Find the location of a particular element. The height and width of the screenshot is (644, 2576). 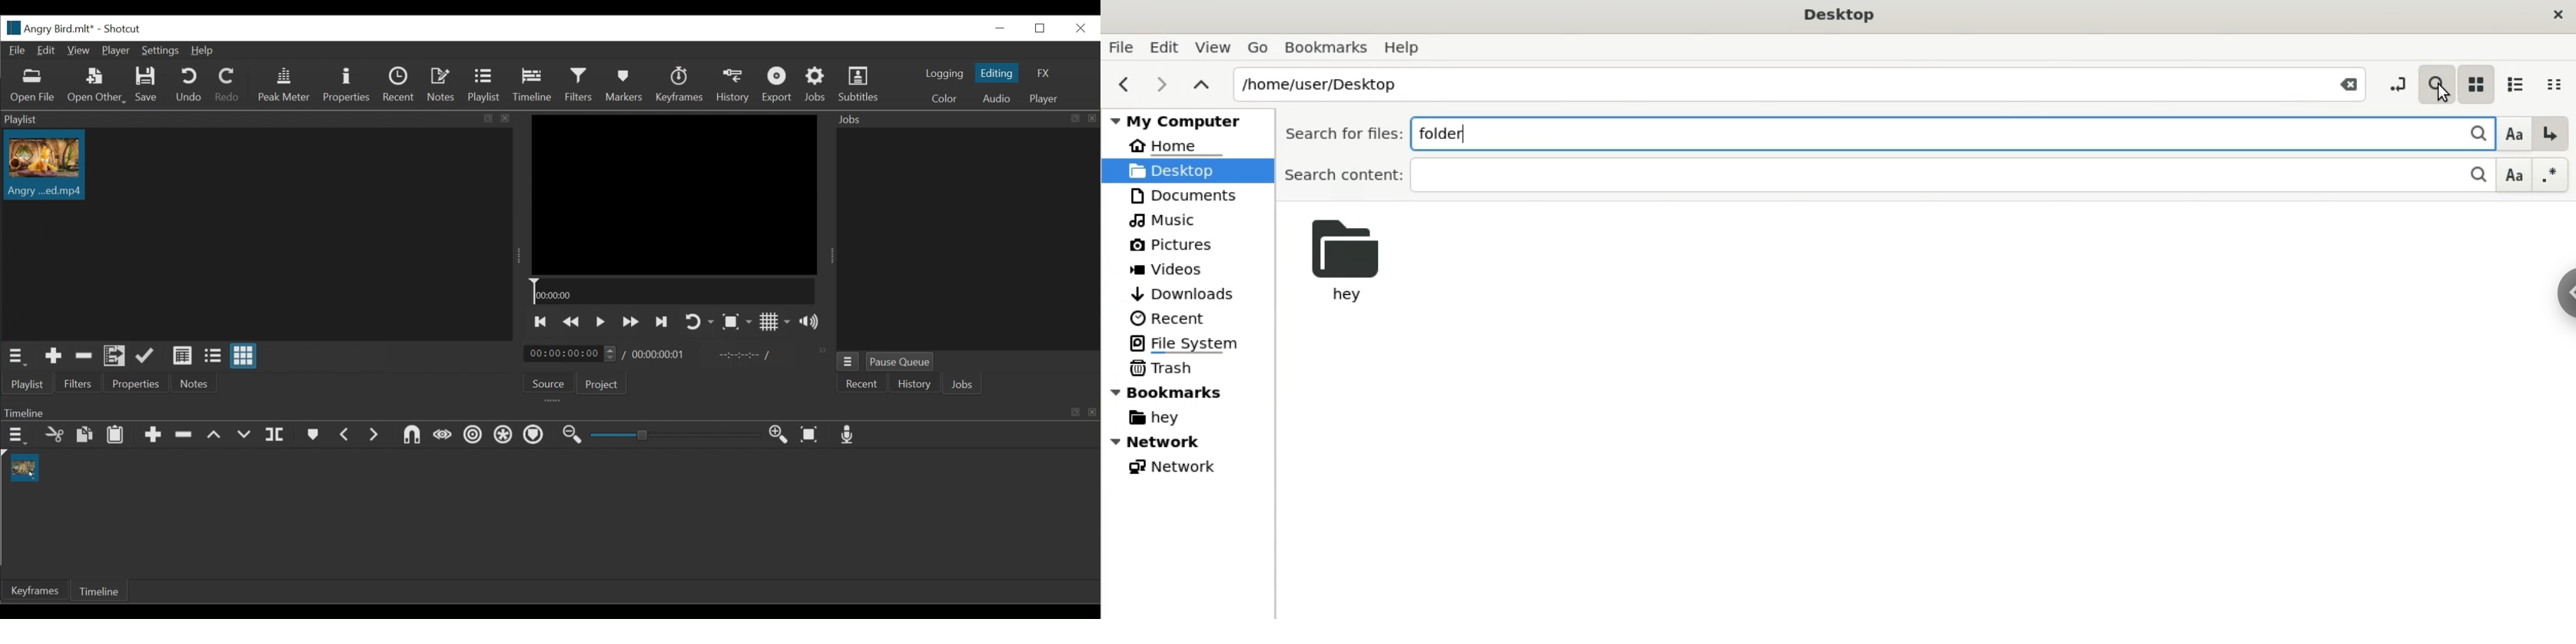

Restore is located at coordinates (1041, 29).